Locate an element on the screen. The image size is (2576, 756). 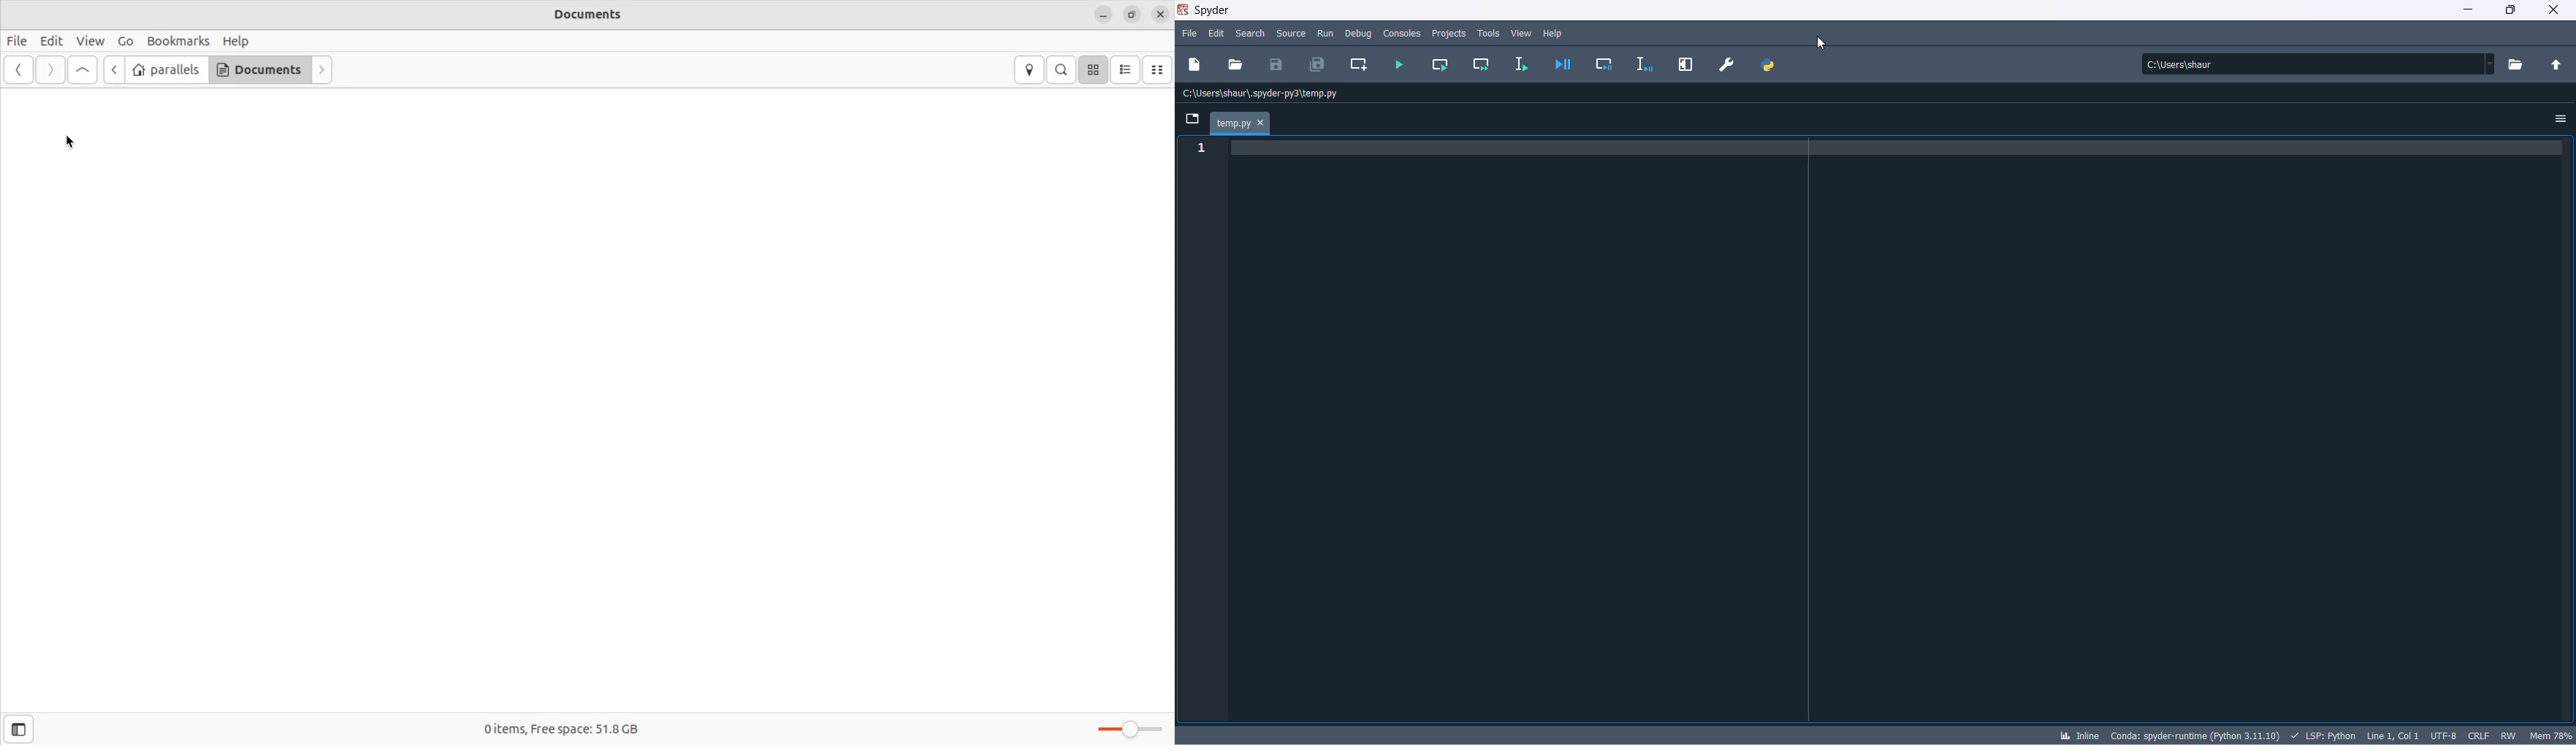
file is located at coordinates (1189, 34).